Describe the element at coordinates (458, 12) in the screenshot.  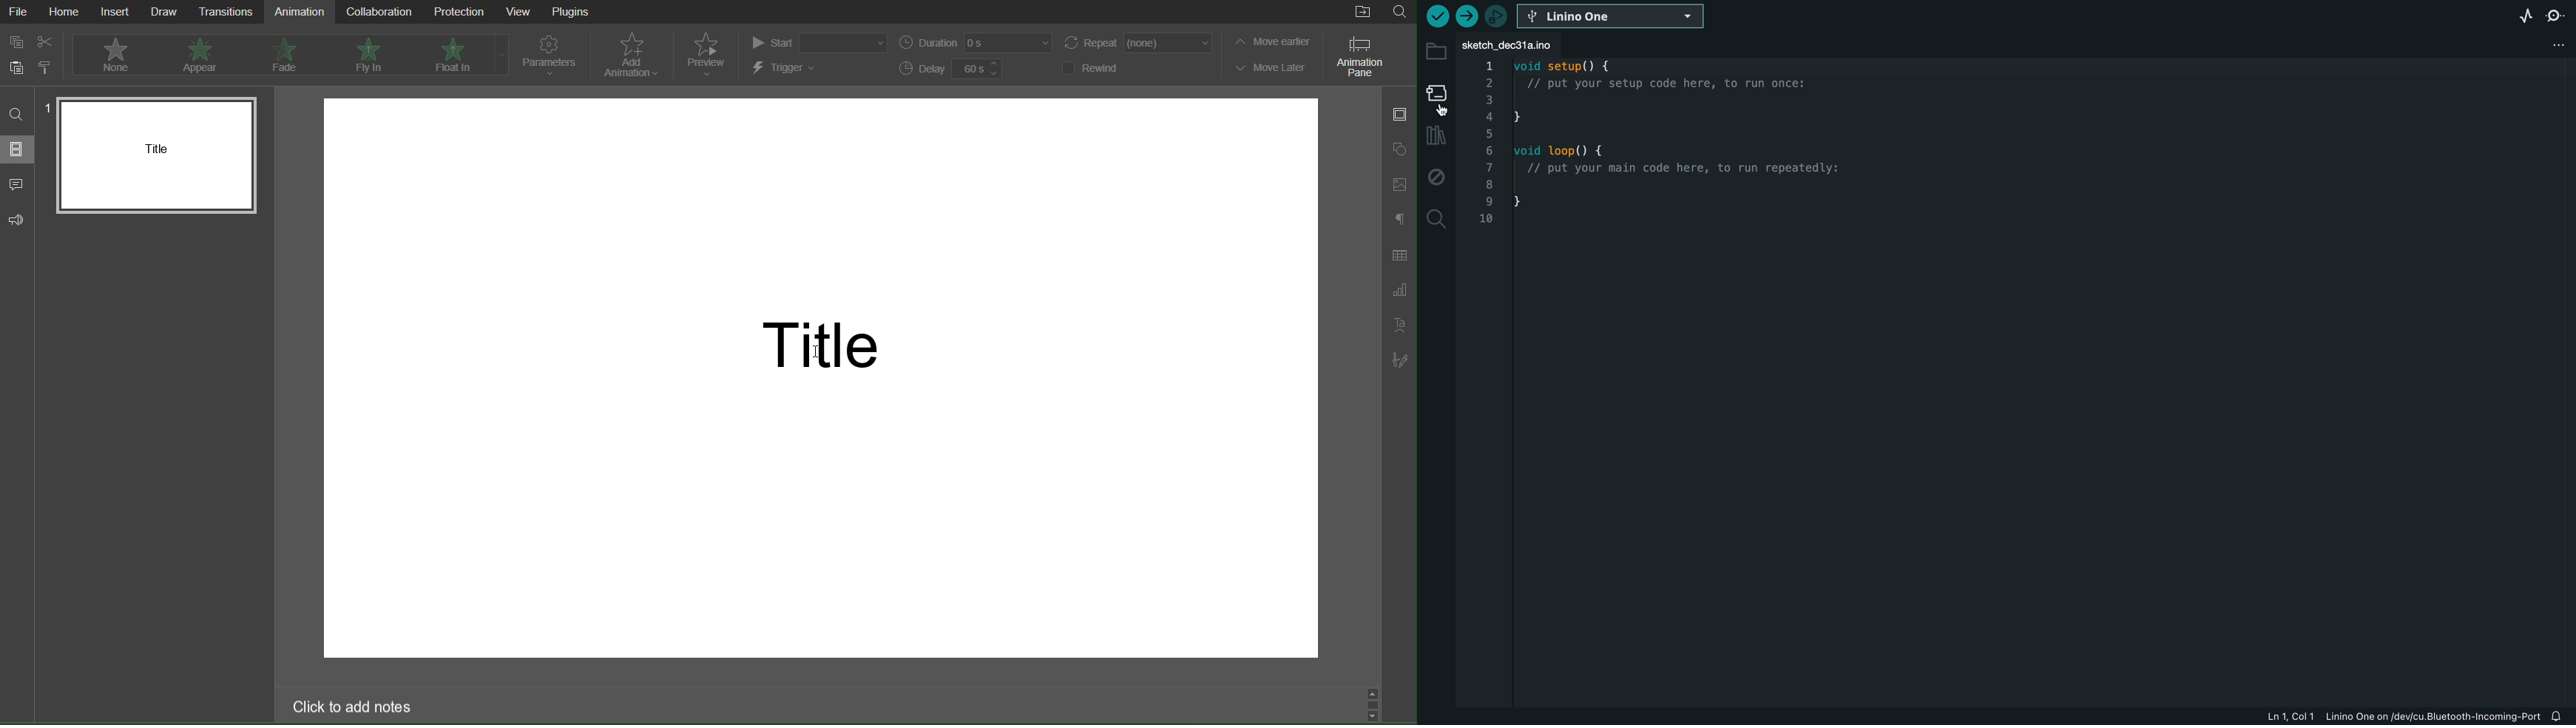
I see `Protection` at that location.